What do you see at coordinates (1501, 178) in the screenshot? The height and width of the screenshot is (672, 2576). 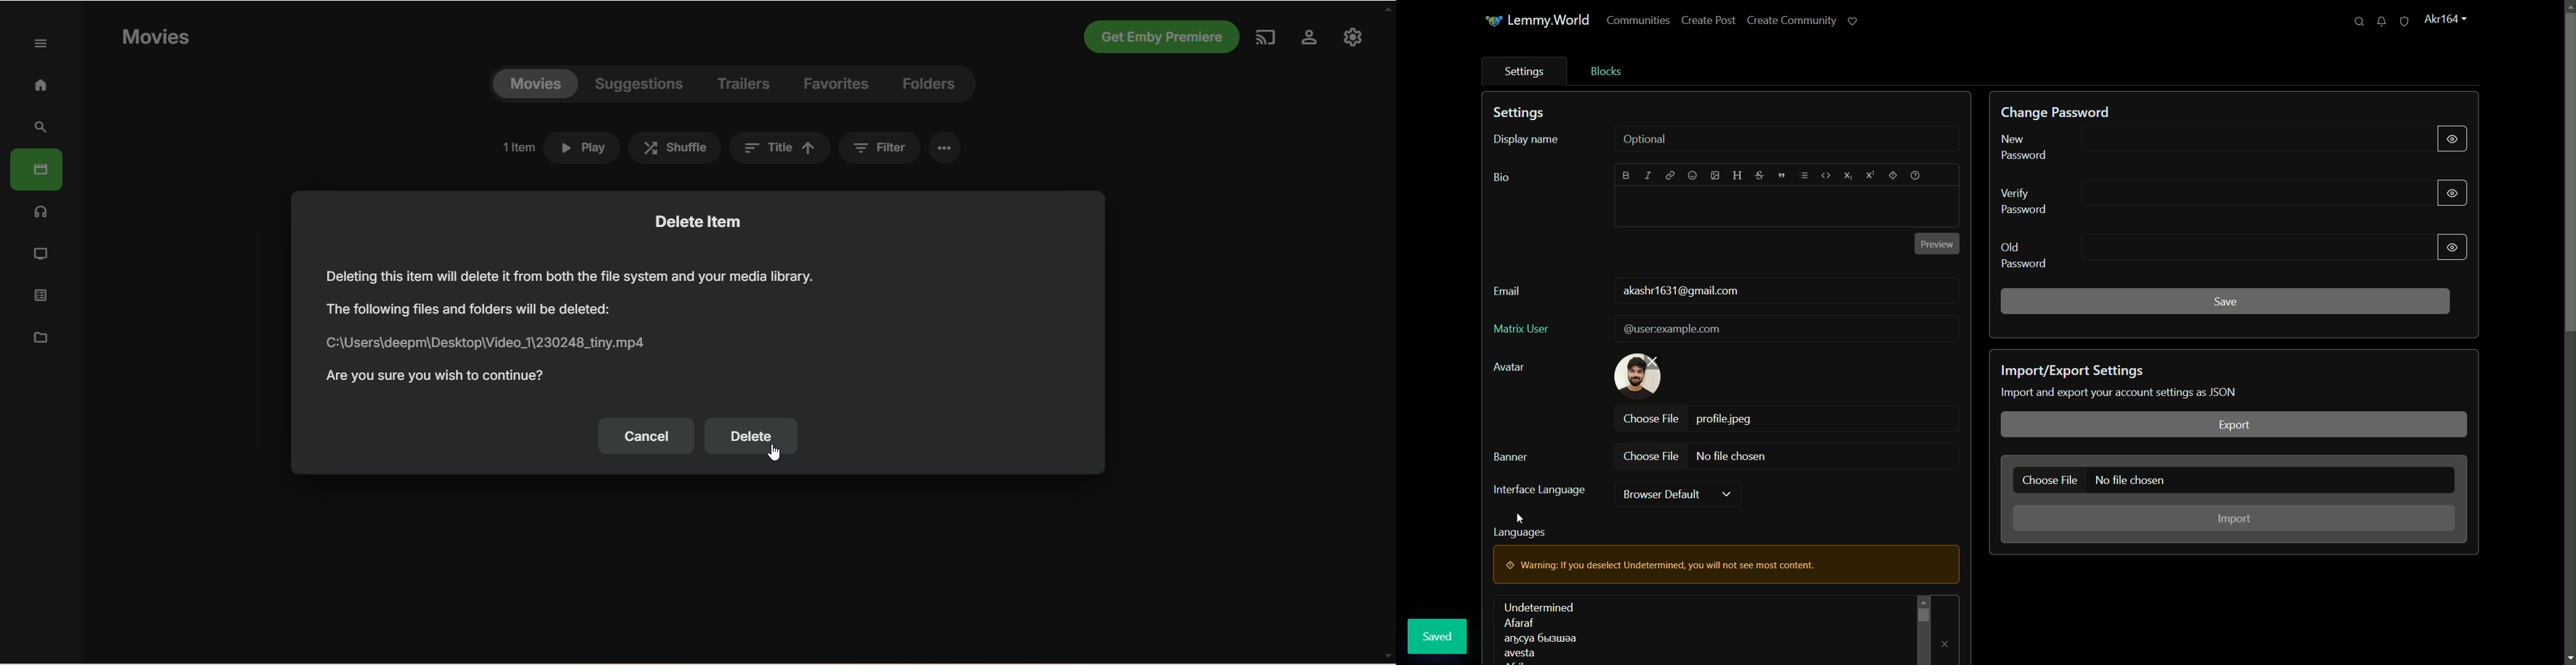 I see `bio` at bounding box center [1501, 178].